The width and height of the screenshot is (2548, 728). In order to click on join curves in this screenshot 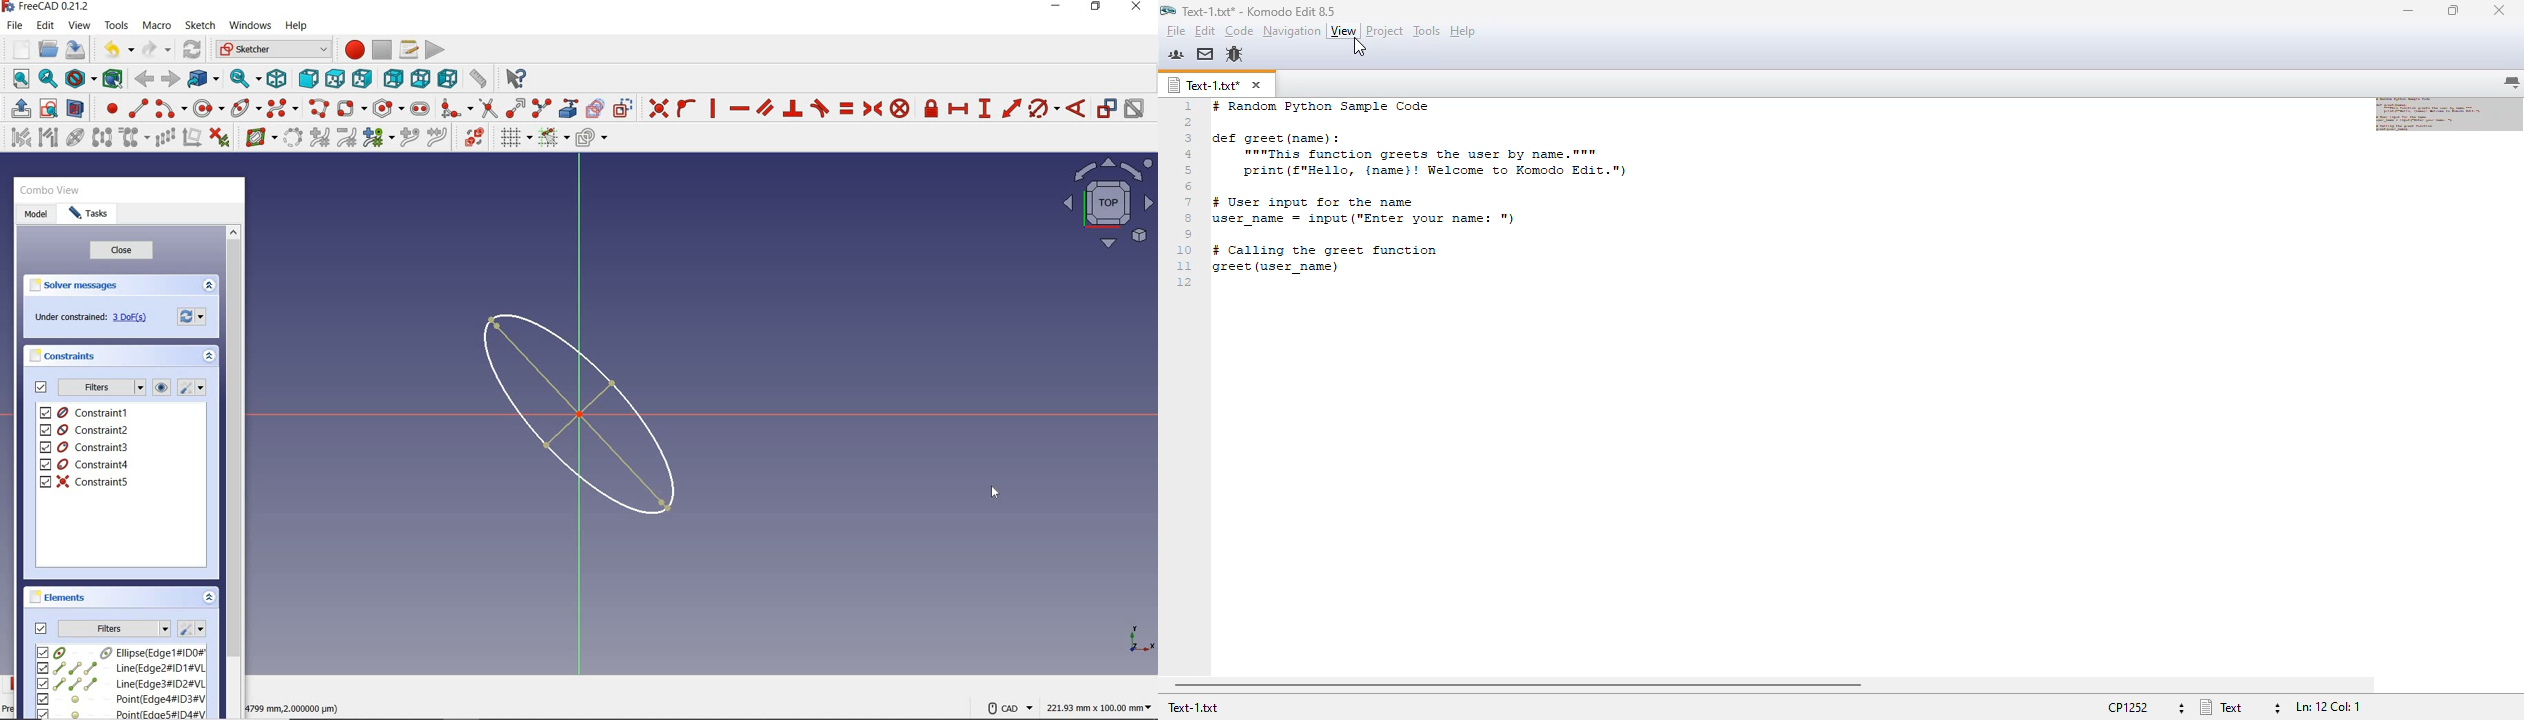, I will do `click(438, 138)`.